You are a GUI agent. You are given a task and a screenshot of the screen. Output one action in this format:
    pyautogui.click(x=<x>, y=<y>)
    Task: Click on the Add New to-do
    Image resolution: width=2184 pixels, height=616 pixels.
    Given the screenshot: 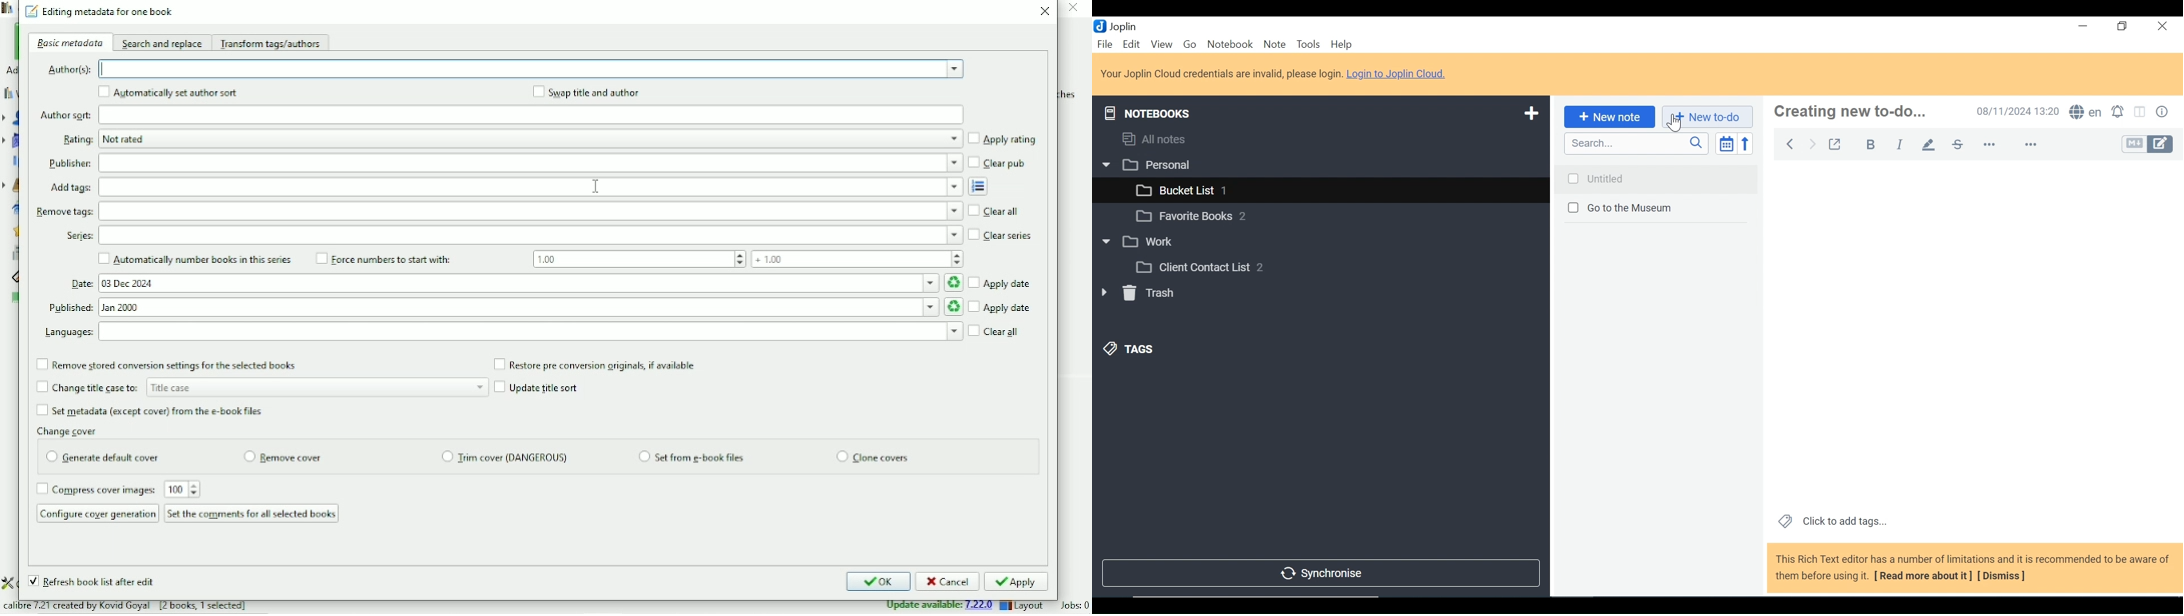 What is the action you would take?
    pyautogui.click(x=1707, y=117)
    